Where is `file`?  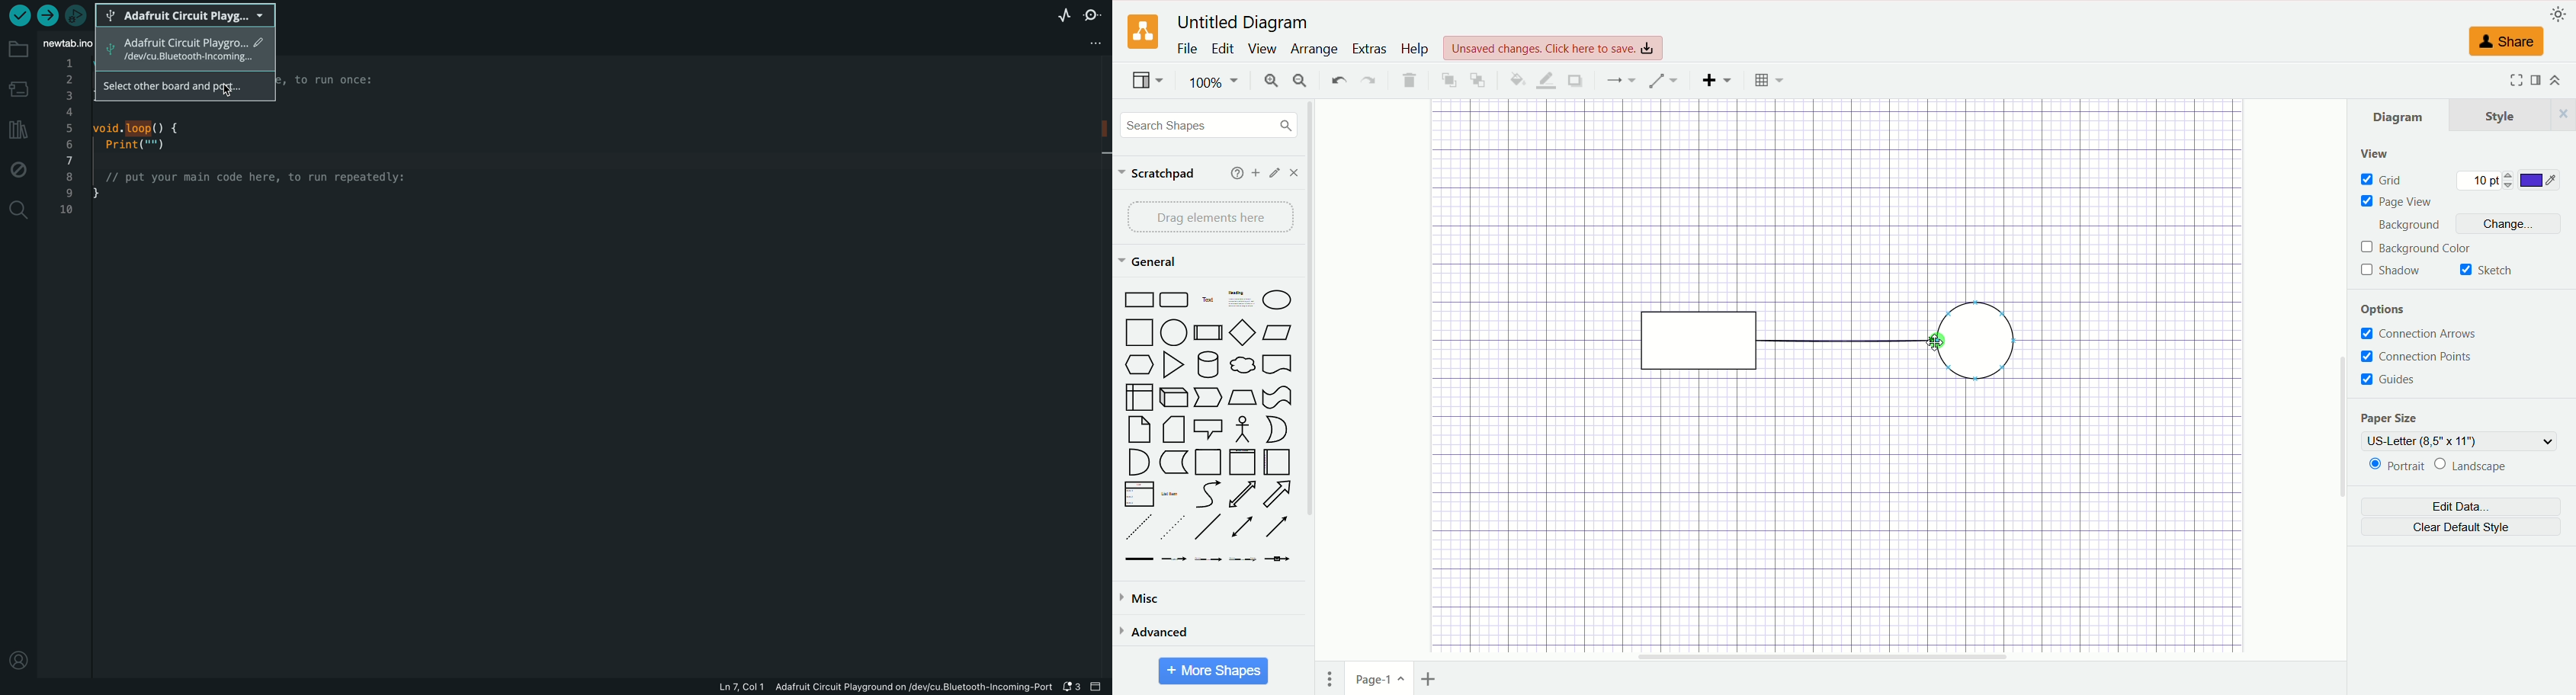
file is located at coordinates (1187, 50).